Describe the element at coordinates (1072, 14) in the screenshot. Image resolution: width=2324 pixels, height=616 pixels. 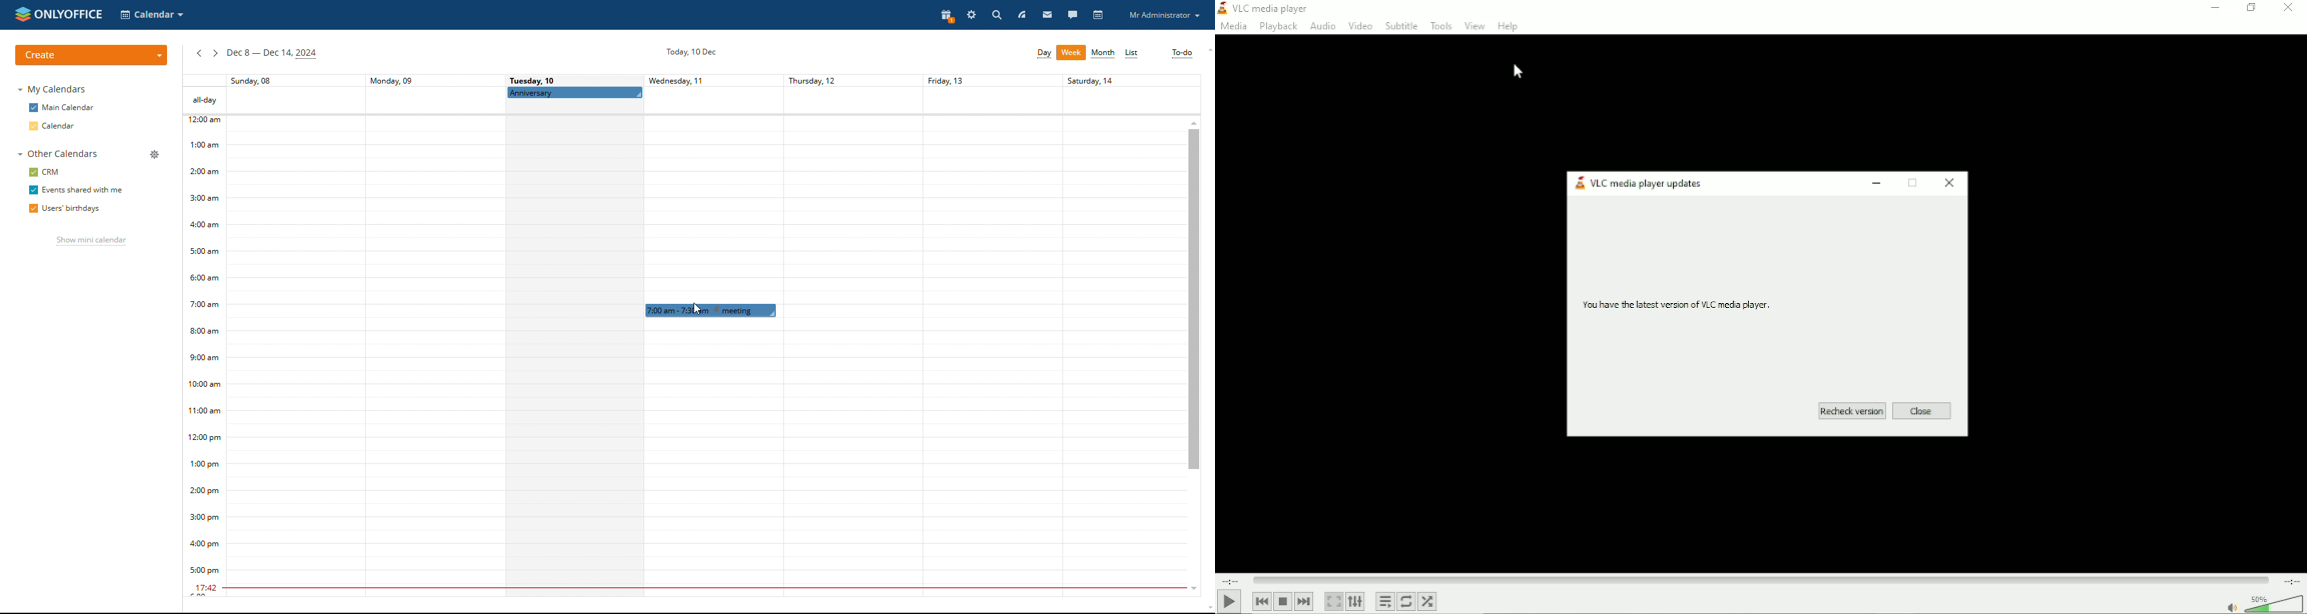
I see `talk` at that location.